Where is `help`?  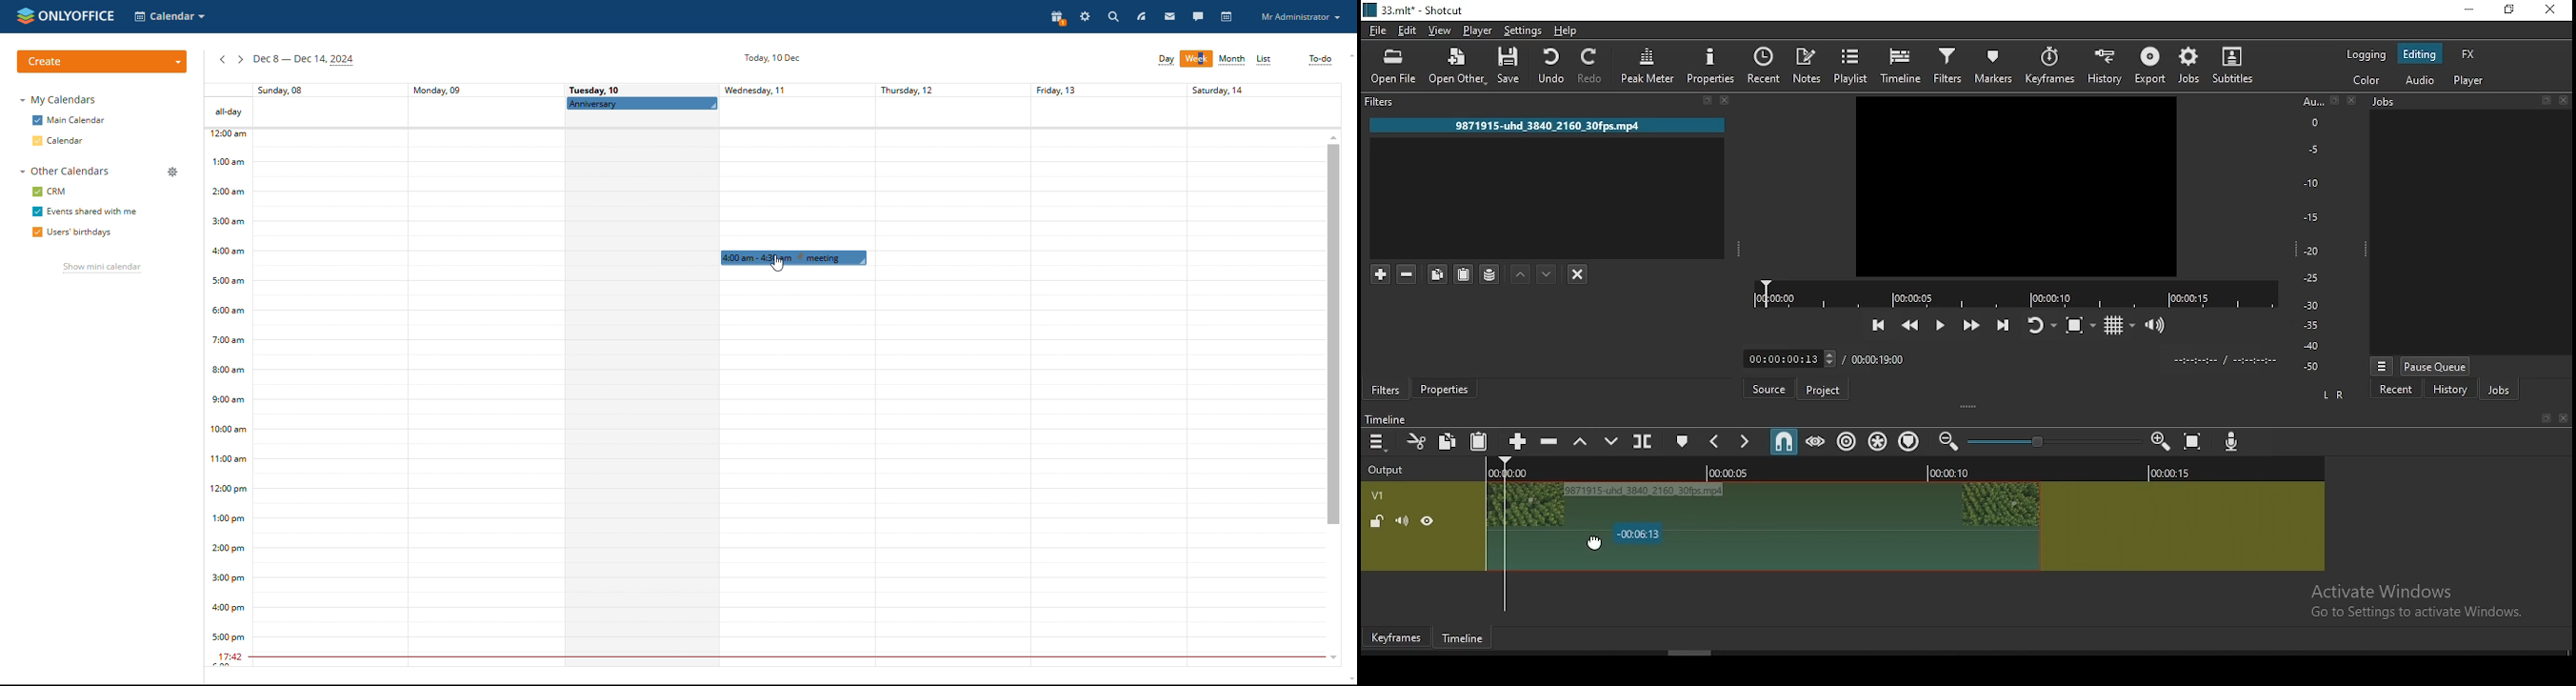 help is located at coordinates (1568, 30).